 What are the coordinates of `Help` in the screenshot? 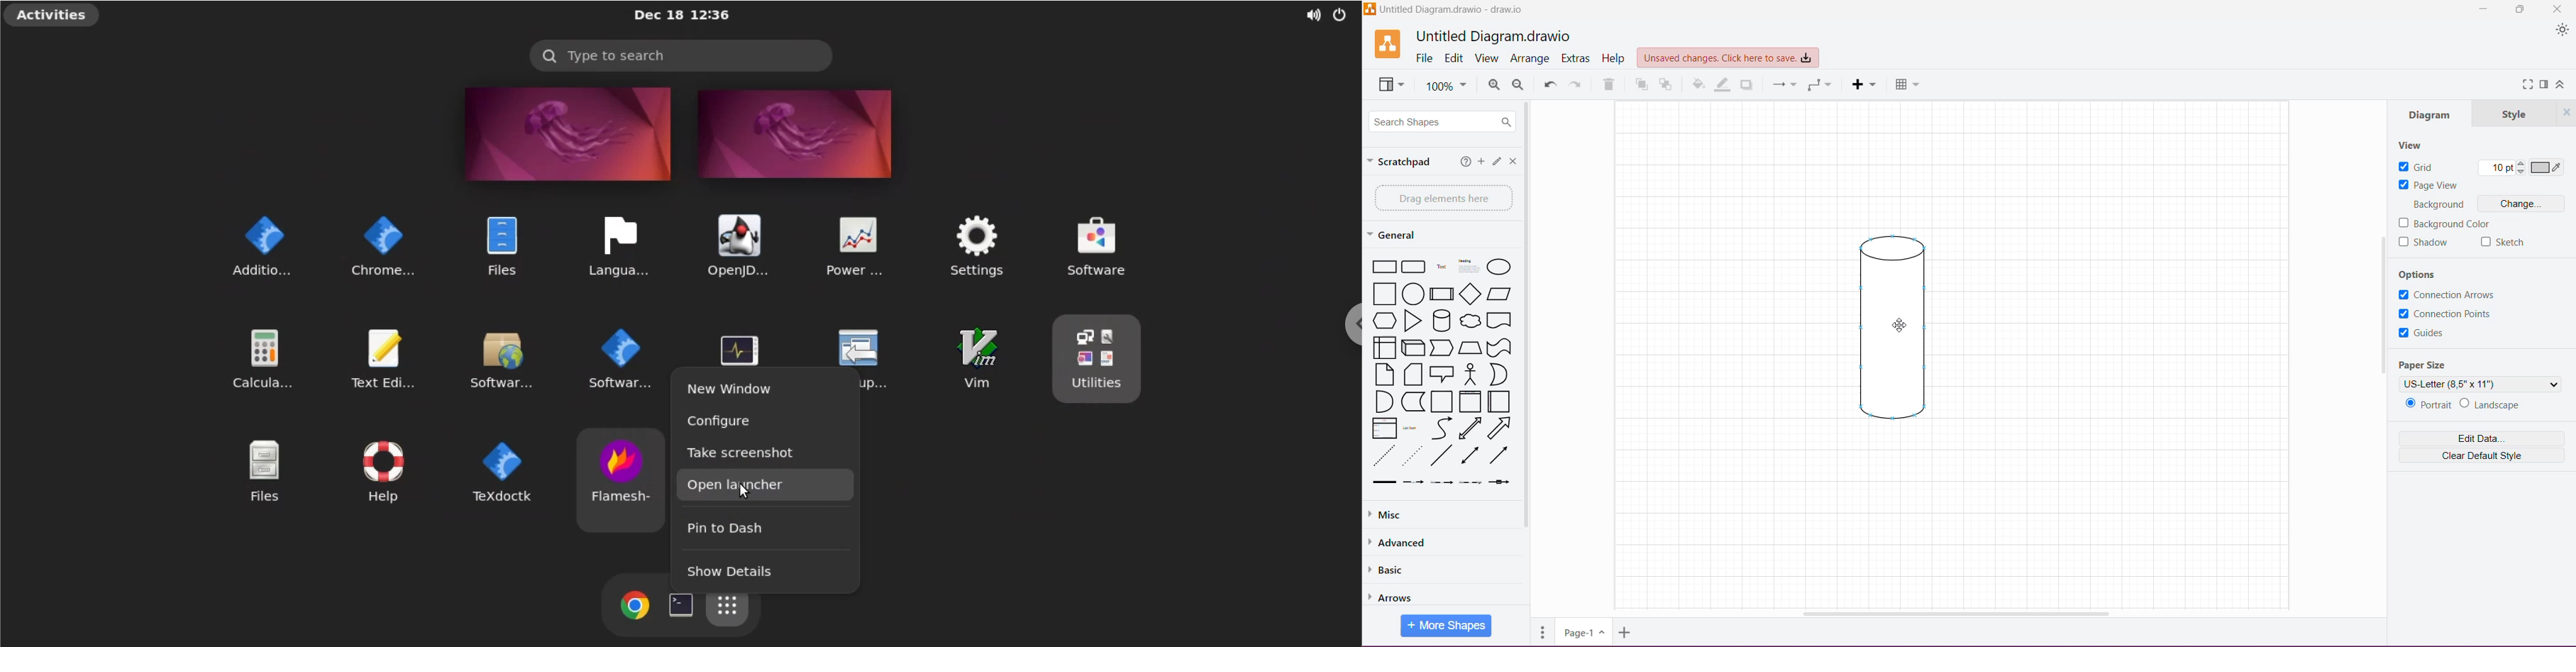 It's located at (1462, 163).